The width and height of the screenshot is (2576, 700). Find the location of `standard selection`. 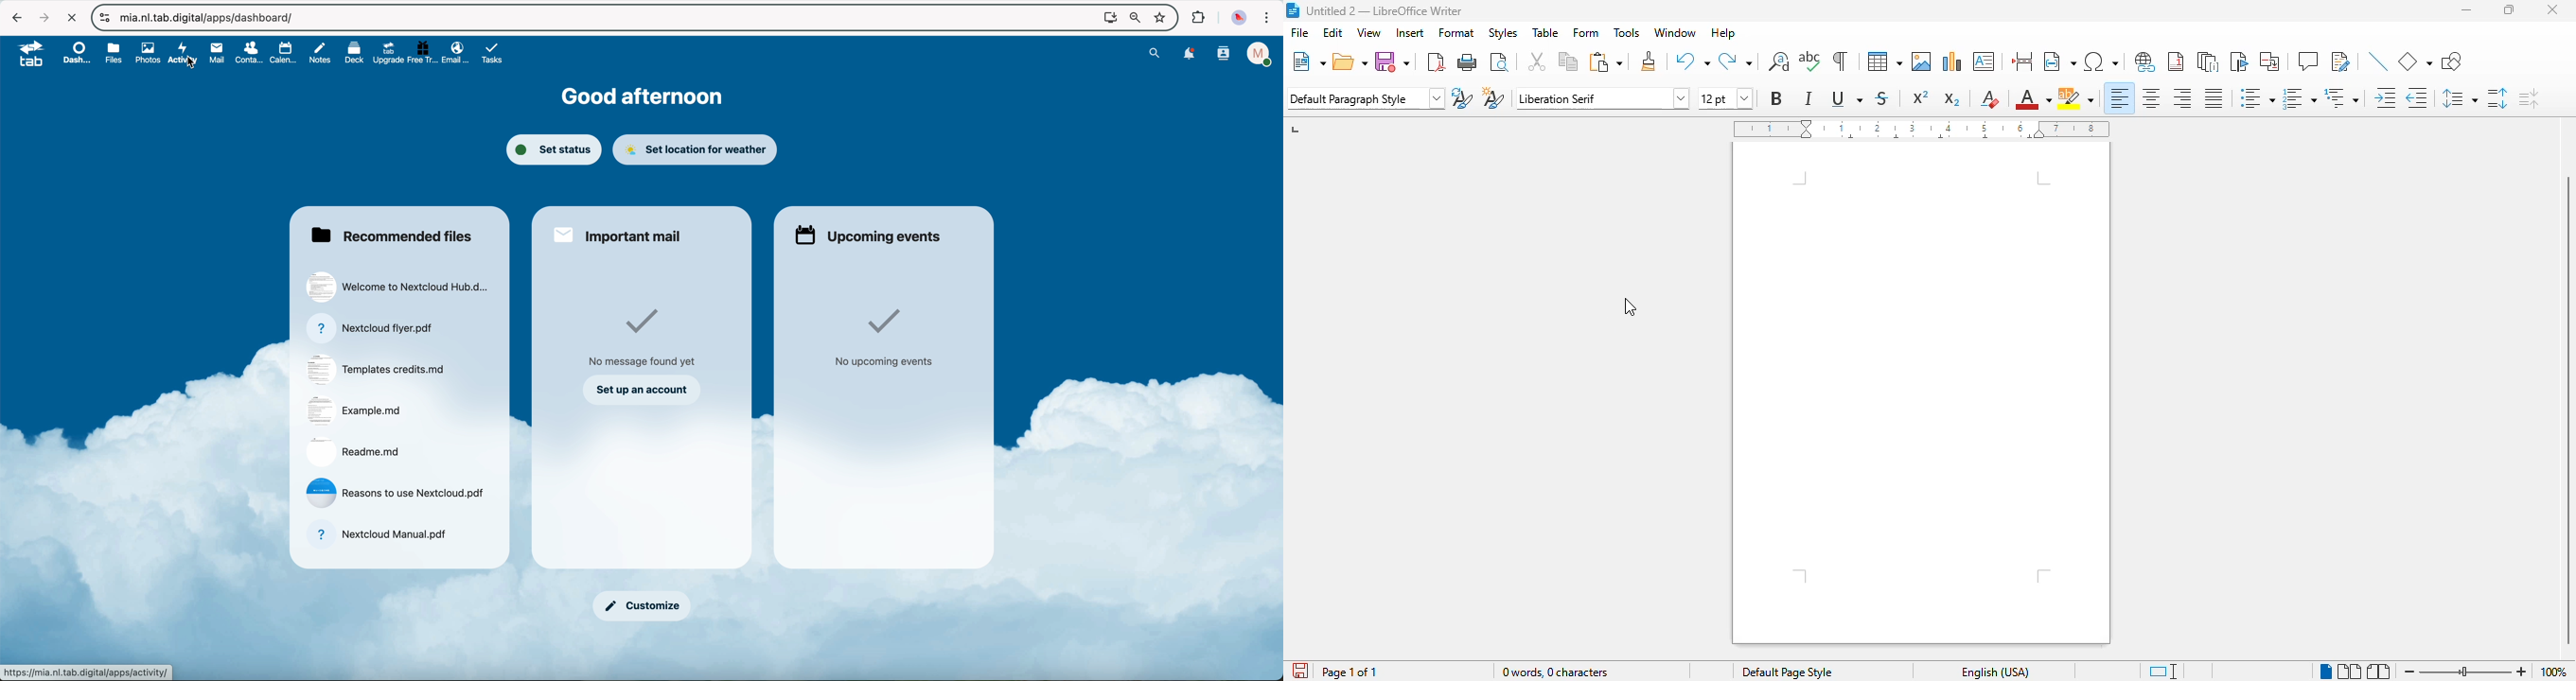

standard selection is located at coordinates (2163, 672).